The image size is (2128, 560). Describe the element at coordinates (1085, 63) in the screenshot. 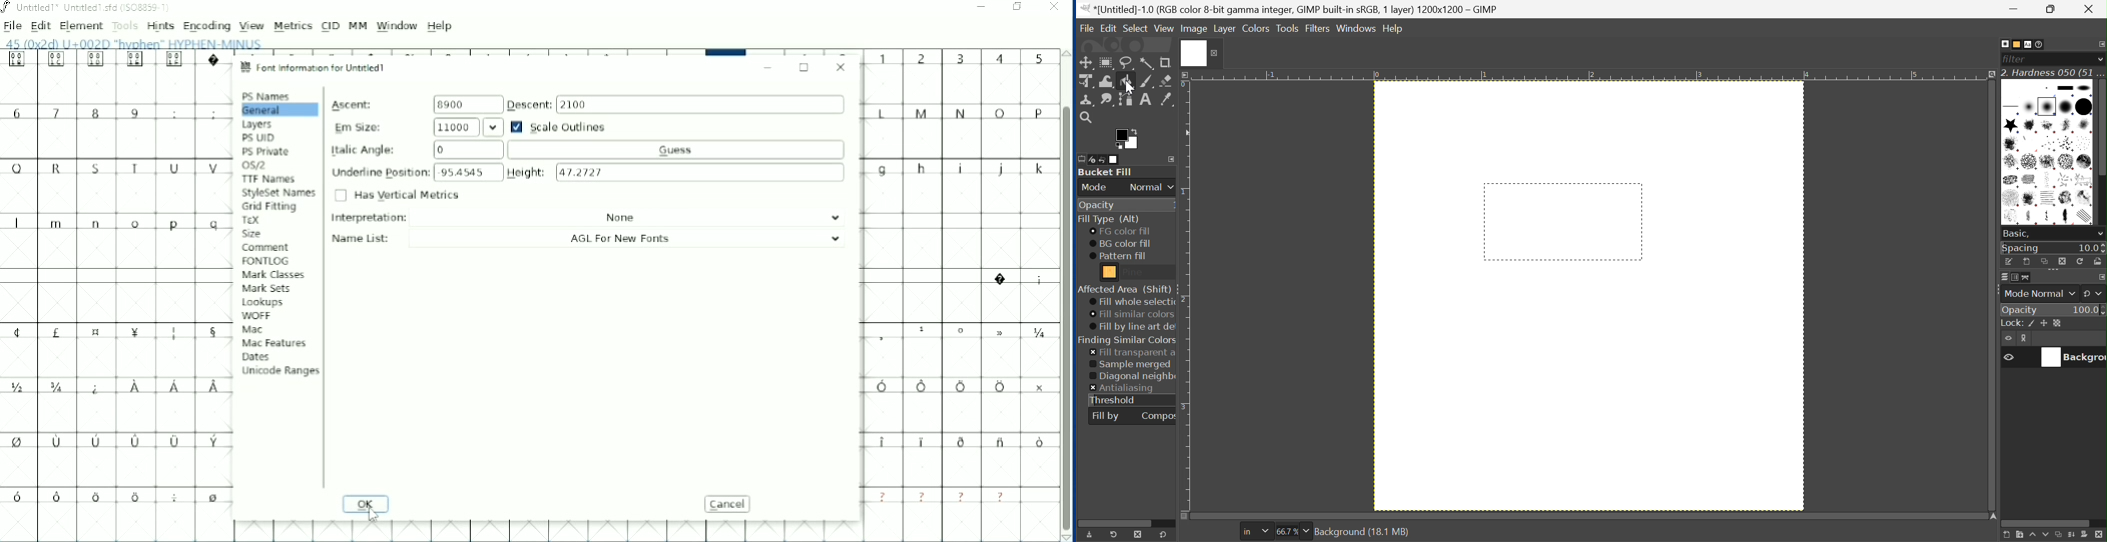

I see `Move Tool` at that location.